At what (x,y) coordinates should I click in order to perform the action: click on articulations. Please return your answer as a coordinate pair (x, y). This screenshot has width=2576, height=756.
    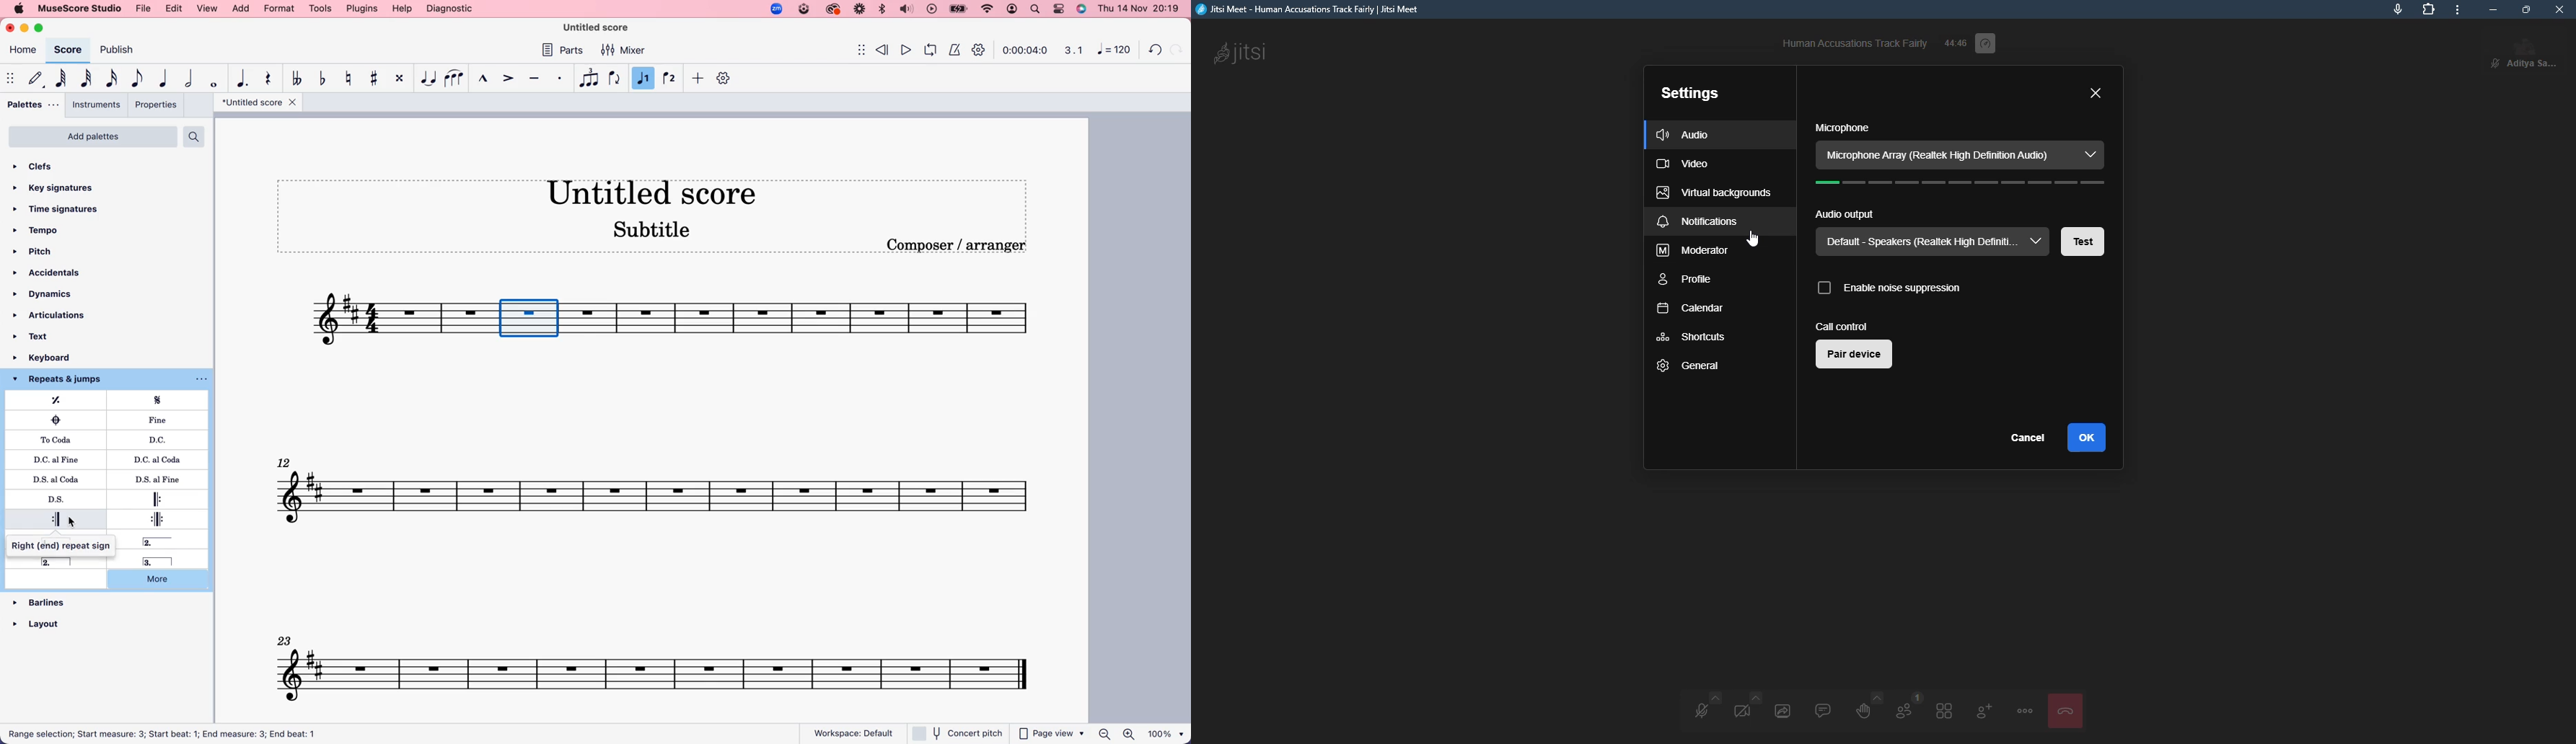
    Looking at the image, I should click on (52, 315).